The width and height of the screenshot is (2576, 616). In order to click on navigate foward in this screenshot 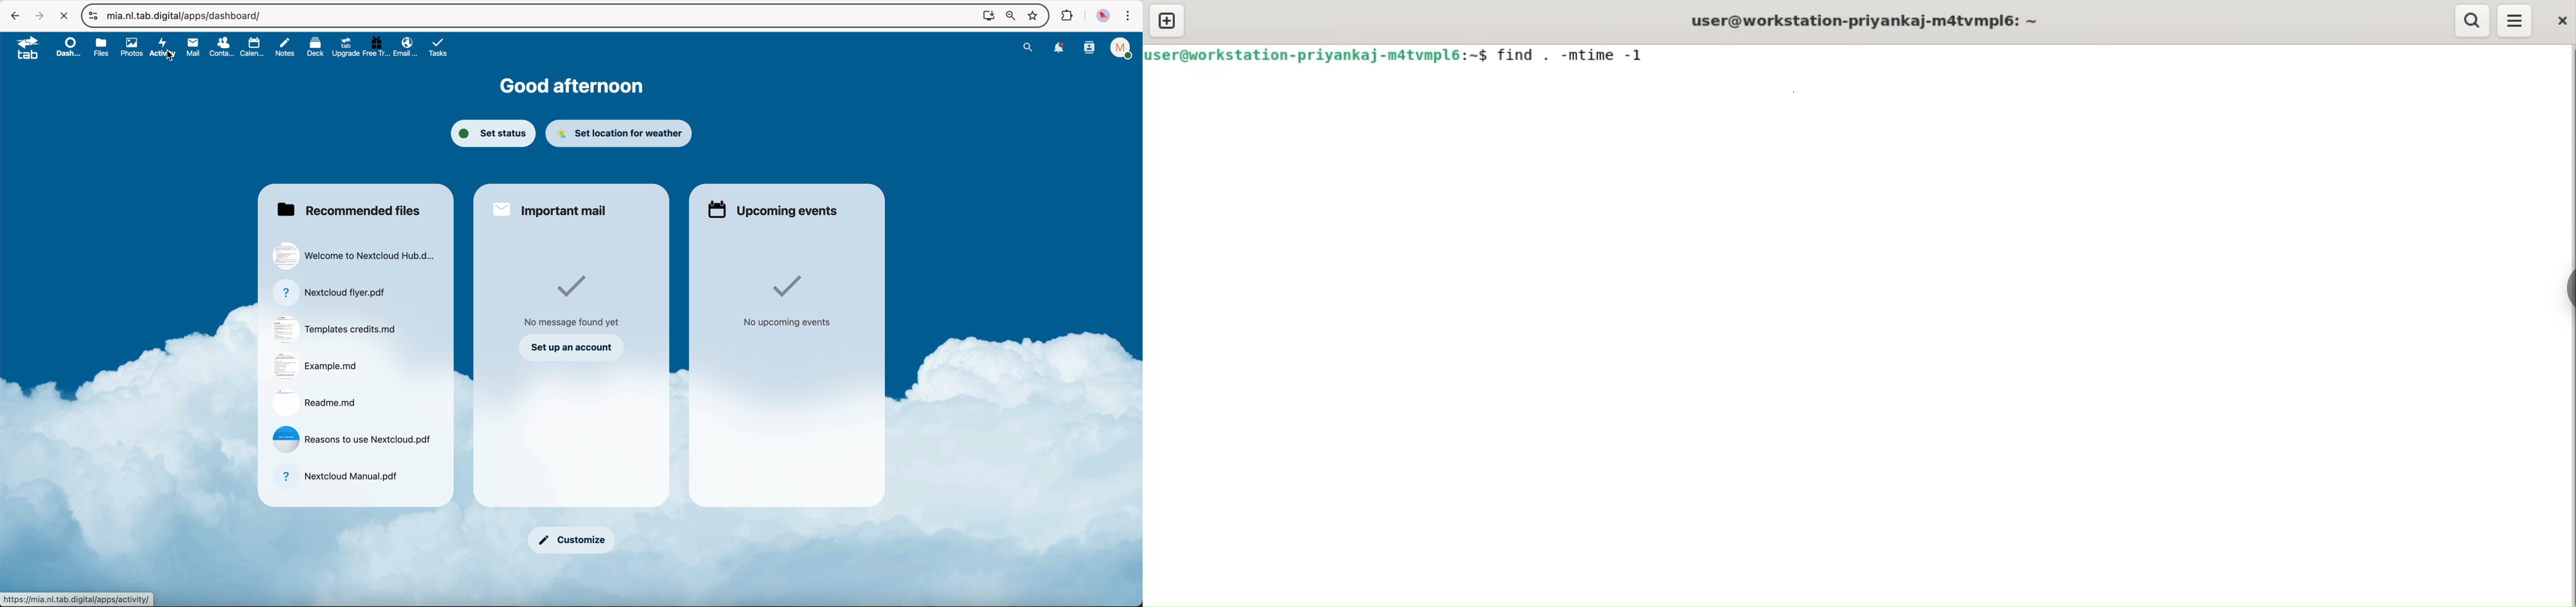, I will do `click(38, 16)`.